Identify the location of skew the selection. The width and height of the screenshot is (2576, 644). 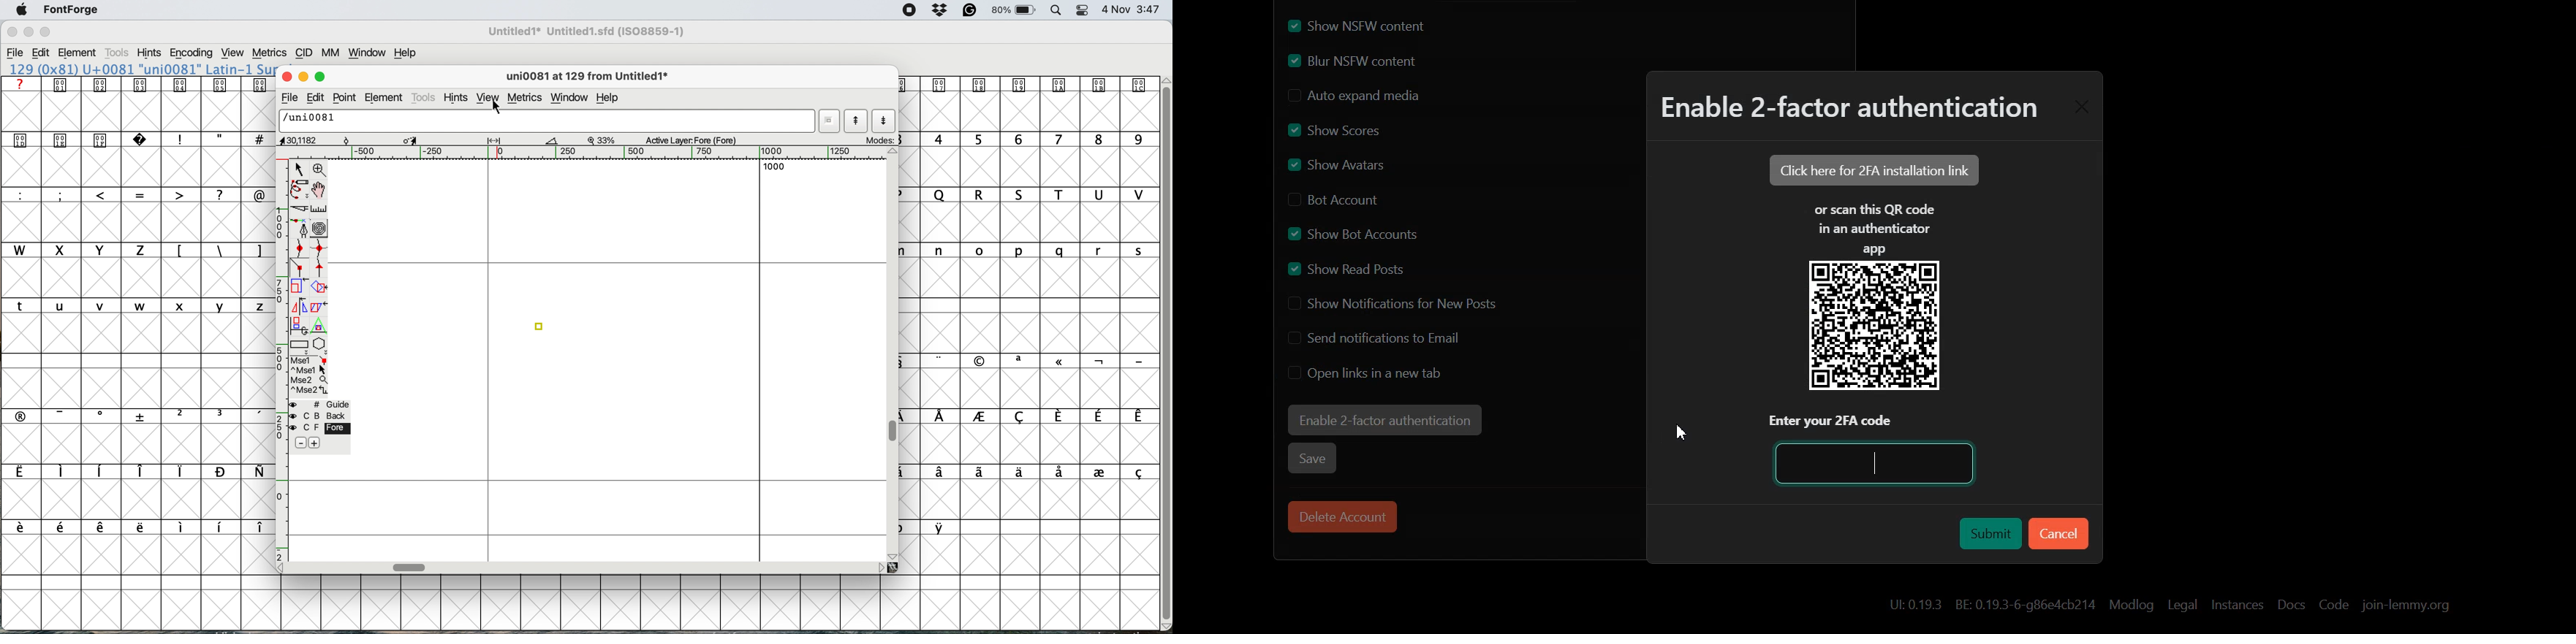
(320, 306).